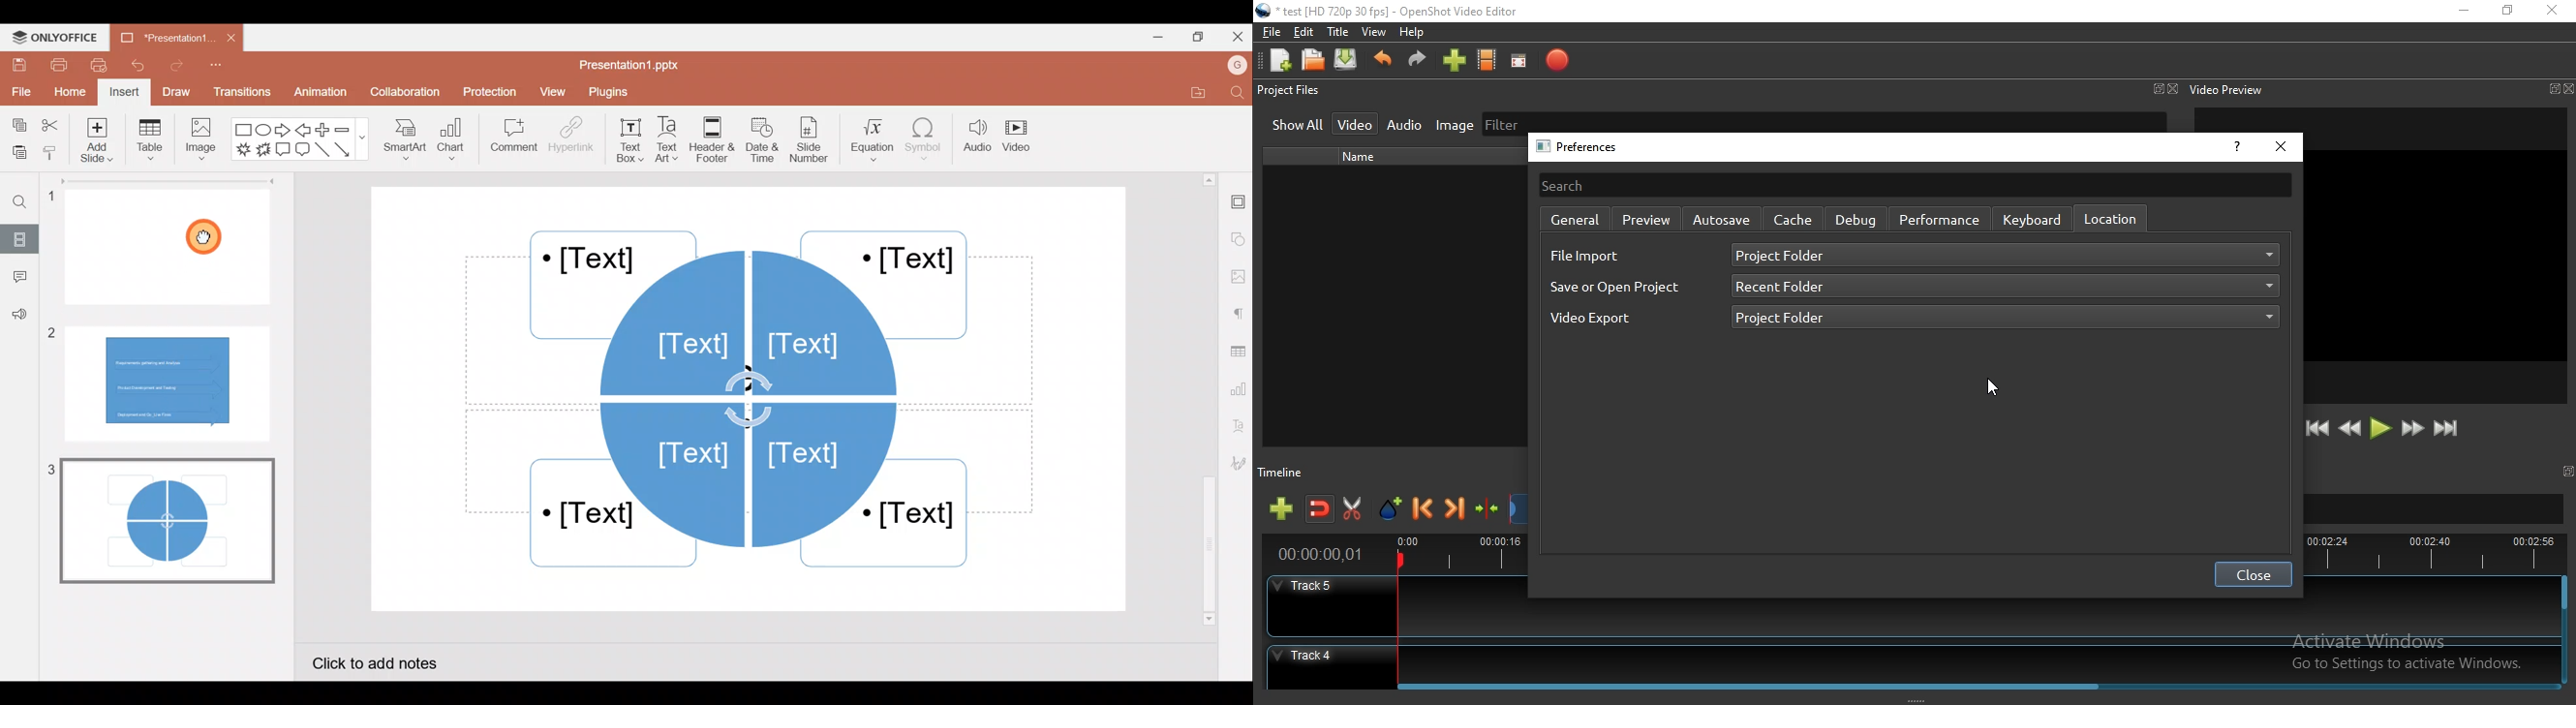 This screenshot has width=2576, height=728. What do you see at coordinates (1646, 218) in the screenshot?
I see `preview` at bounding box center [1646, 218].